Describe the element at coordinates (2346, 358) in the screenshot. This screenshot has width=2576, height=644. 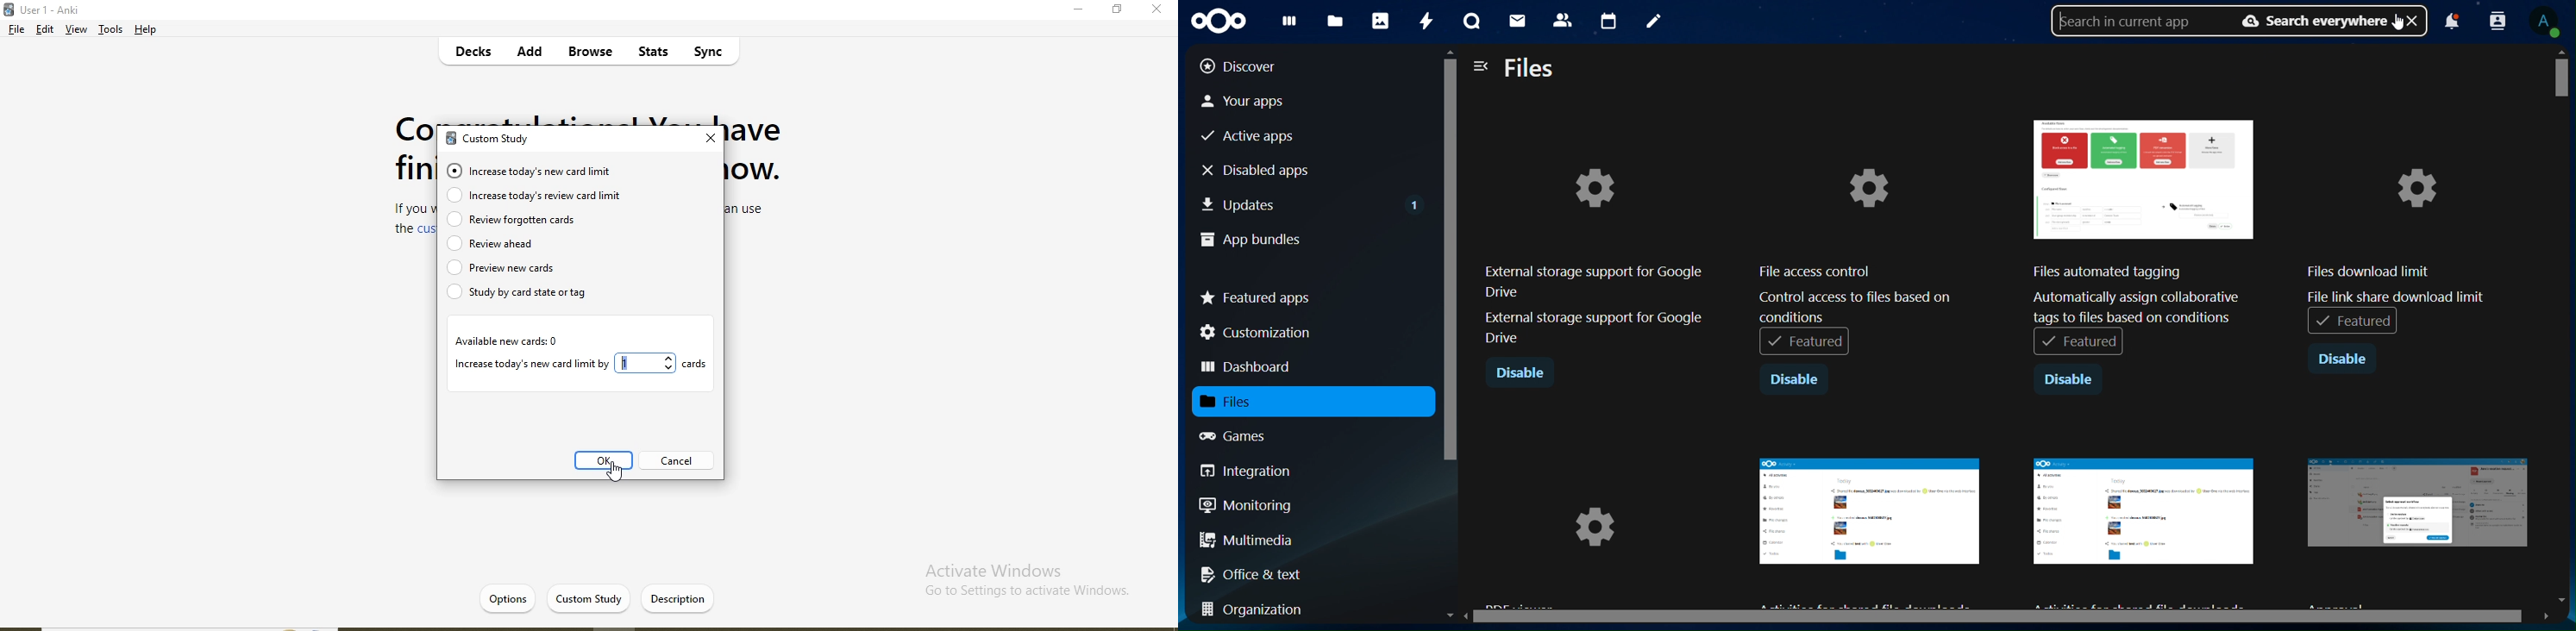
I see `disable` at that location.